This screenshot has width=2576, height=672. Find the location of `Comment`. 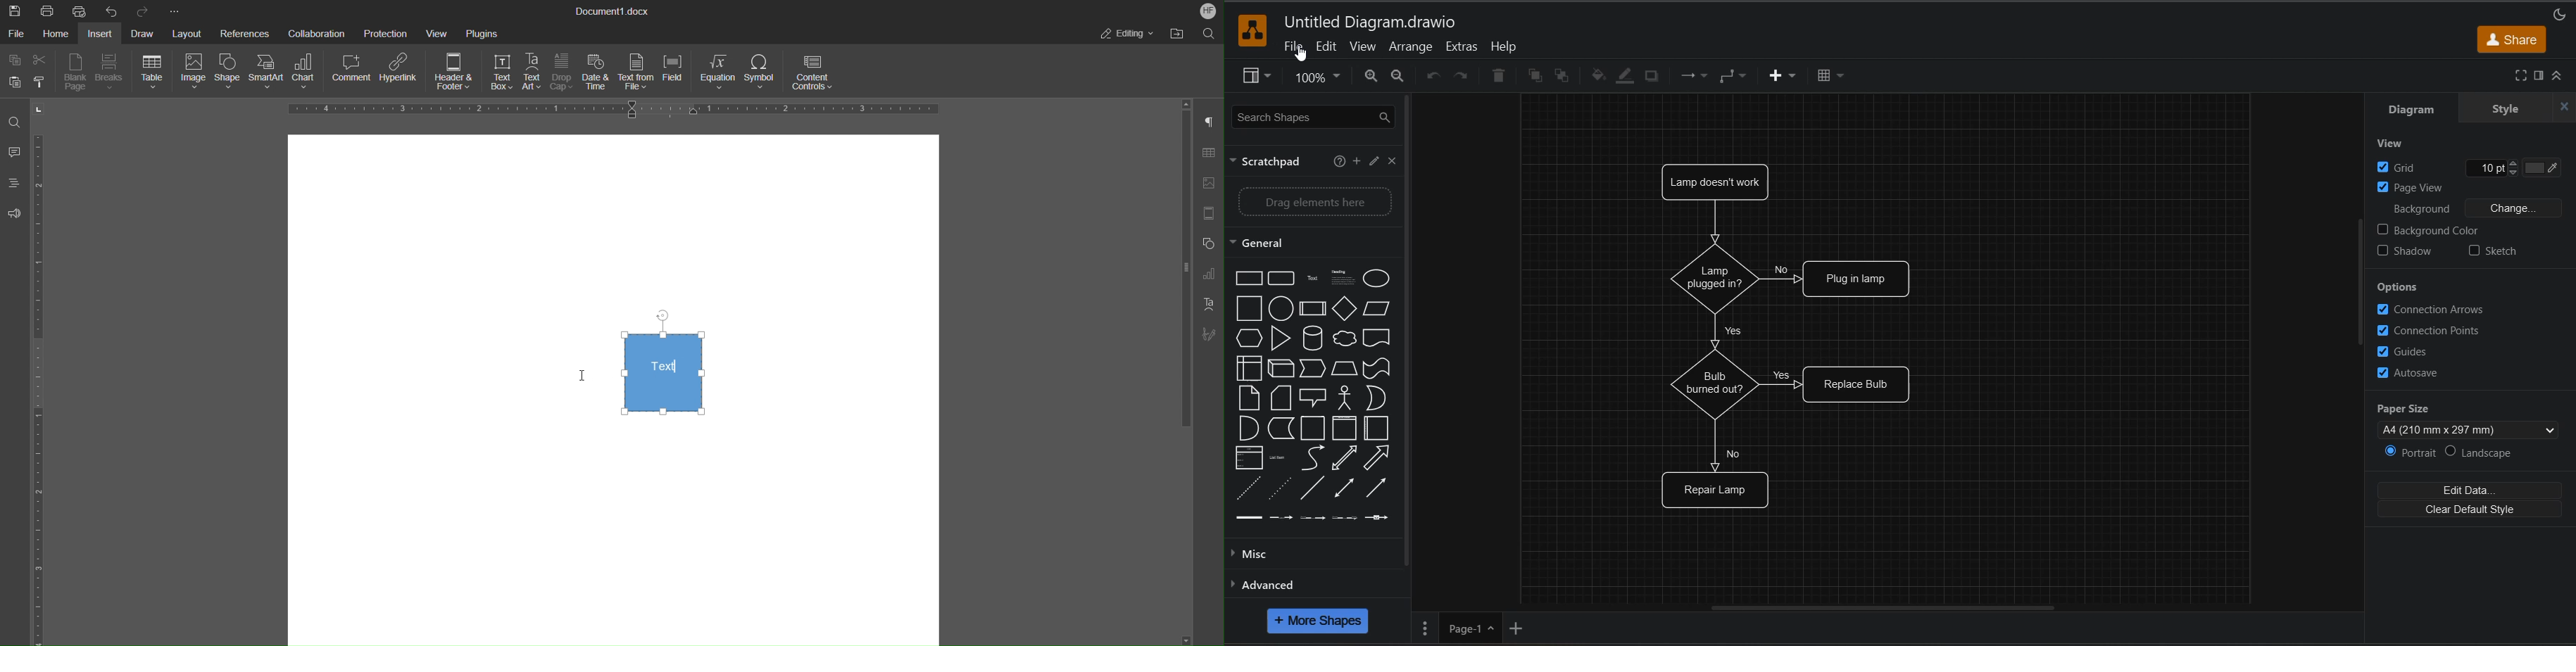

Comment is located at coordinates (353, 73).